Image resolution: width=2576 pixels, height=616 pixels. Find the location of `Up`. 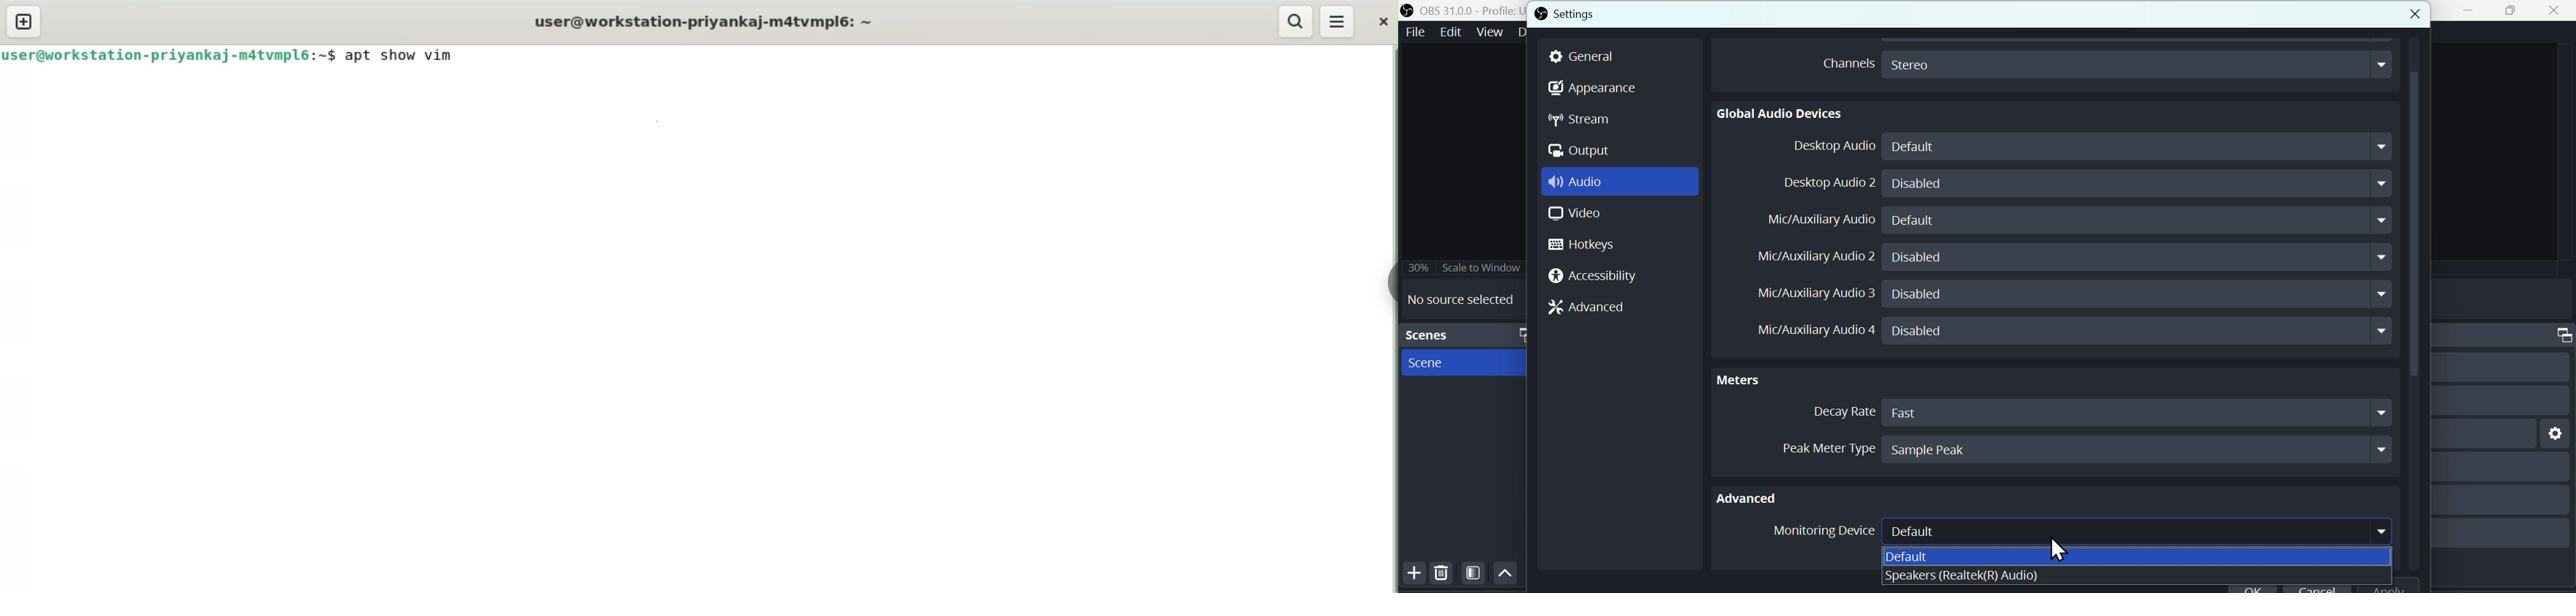

Up is located at coordinates (1505, 574).